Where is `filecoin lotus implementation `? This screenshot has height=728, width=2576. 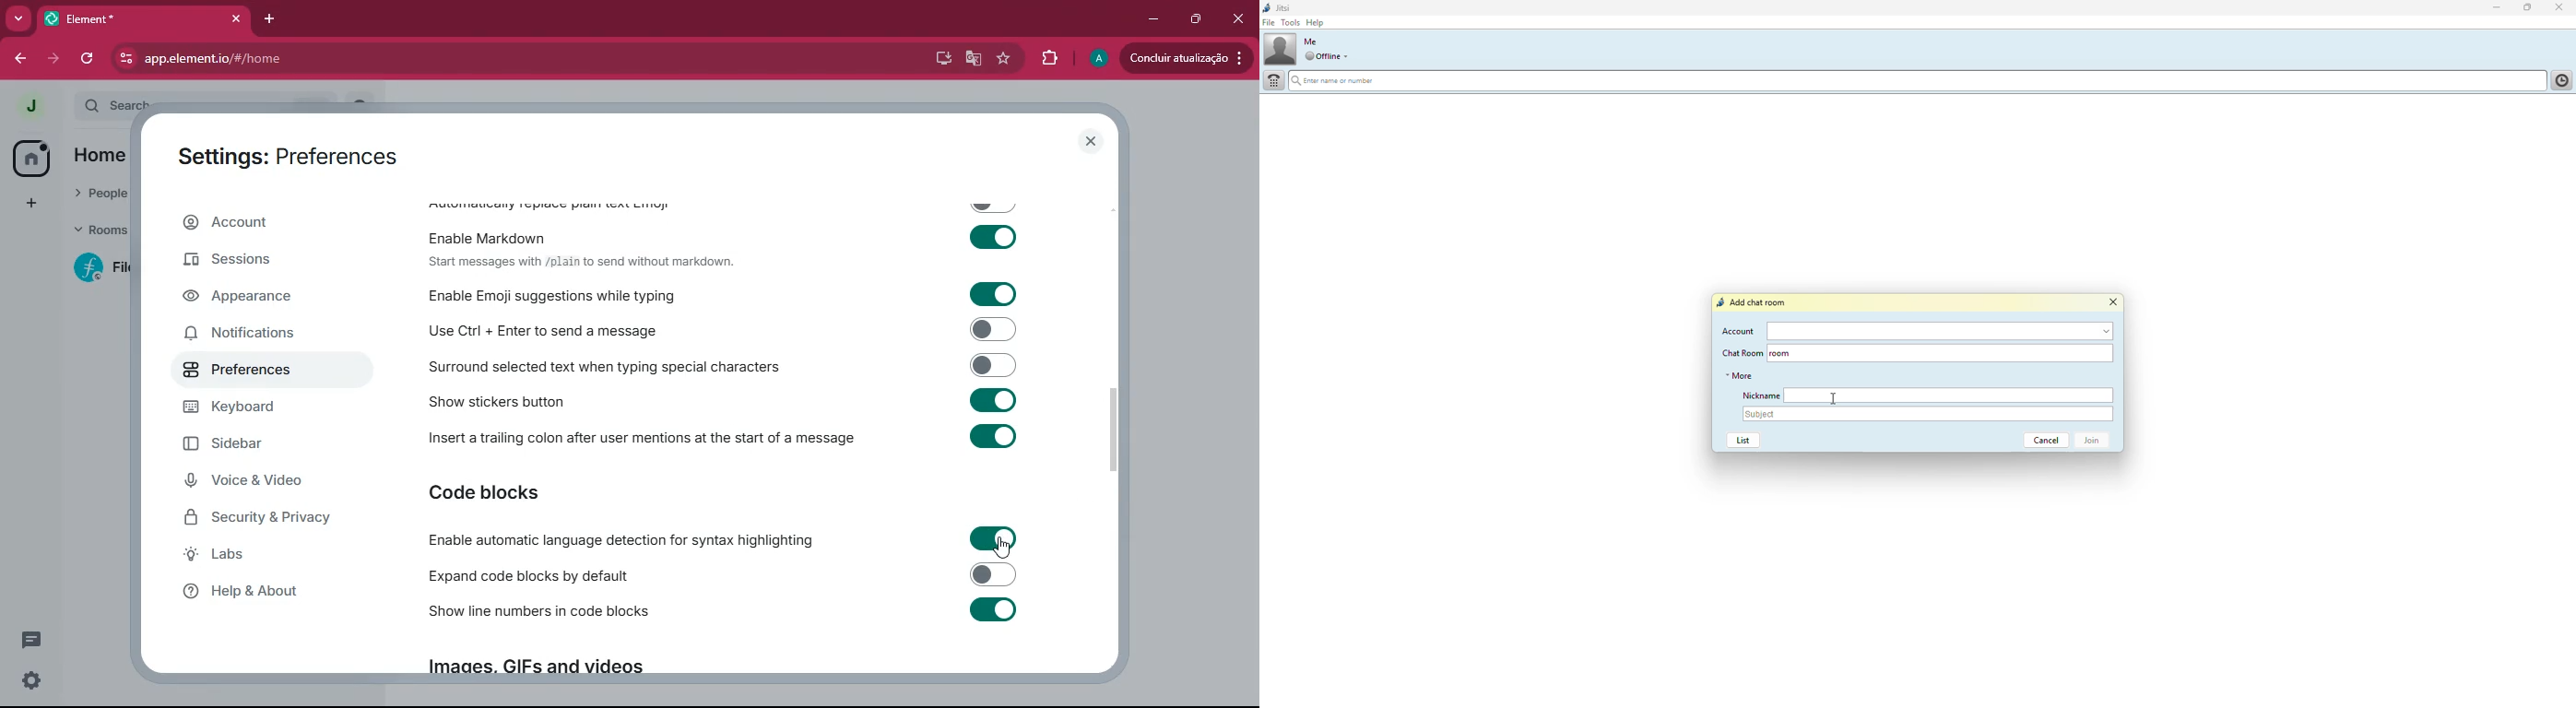
filecoin lotus implementation  is located at coordinates (105, 270).